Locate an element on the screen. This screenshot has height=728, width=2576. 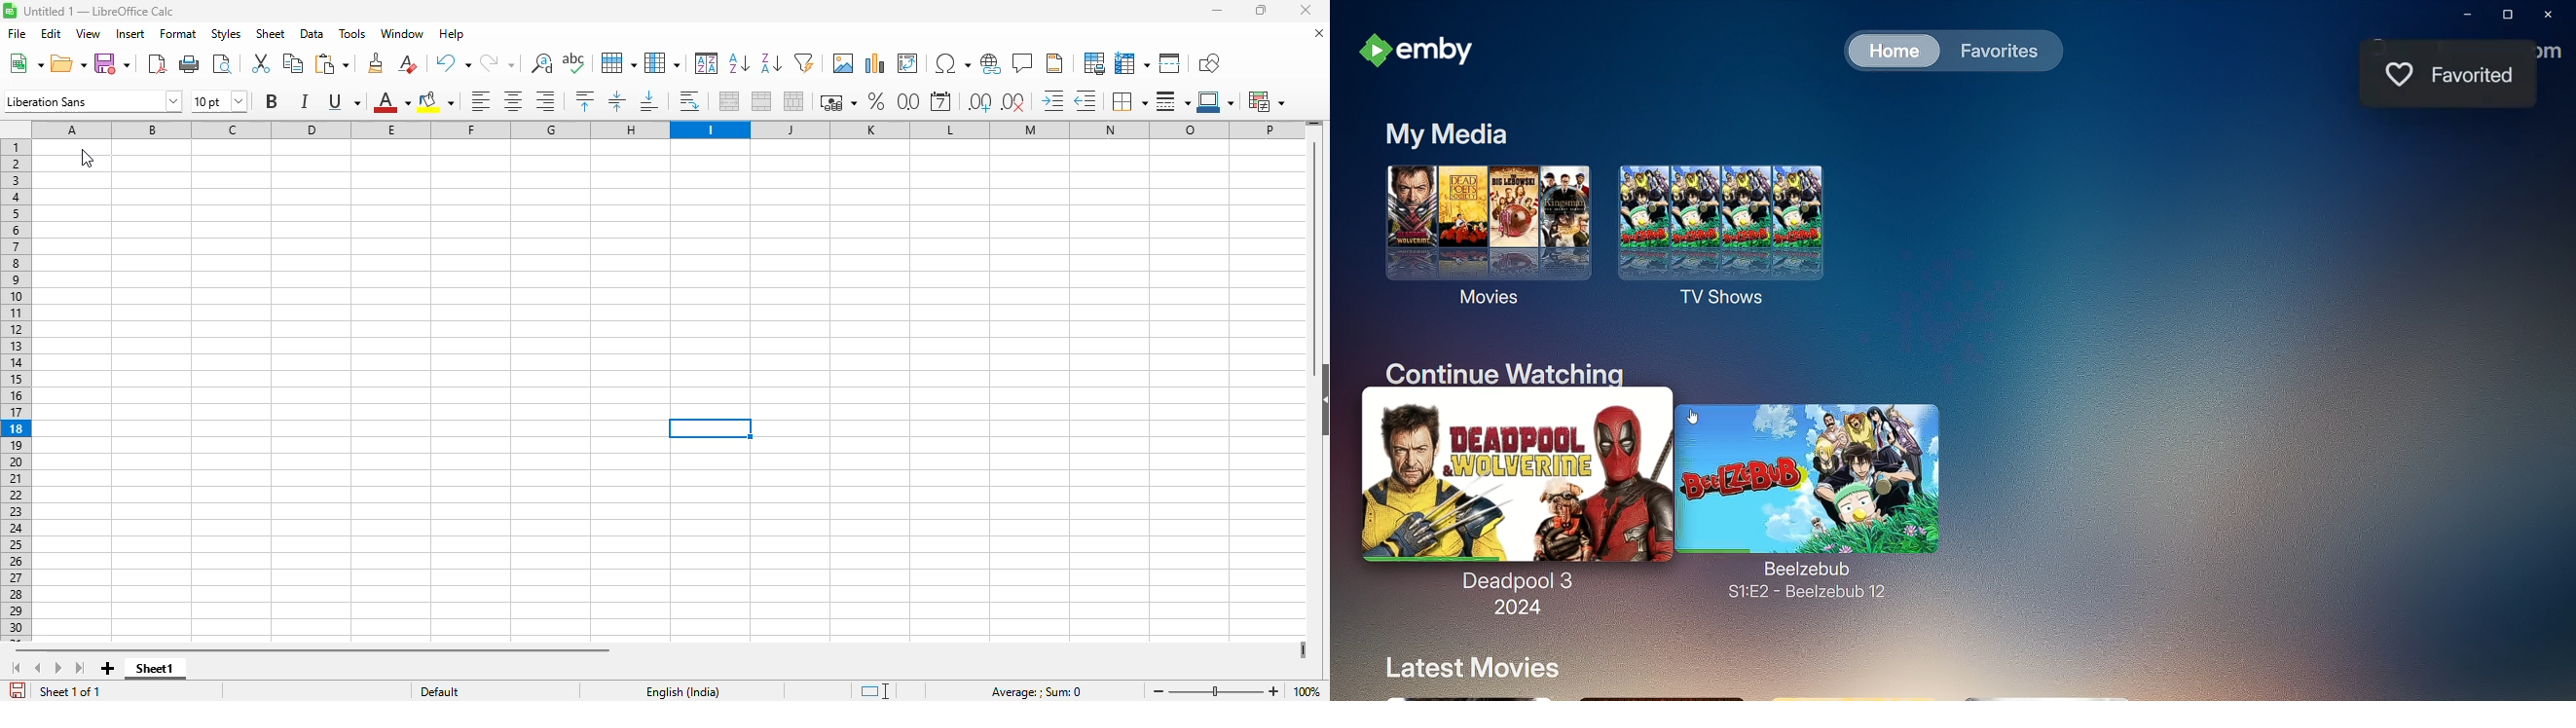
cursor is located at coordinates (87, 157).